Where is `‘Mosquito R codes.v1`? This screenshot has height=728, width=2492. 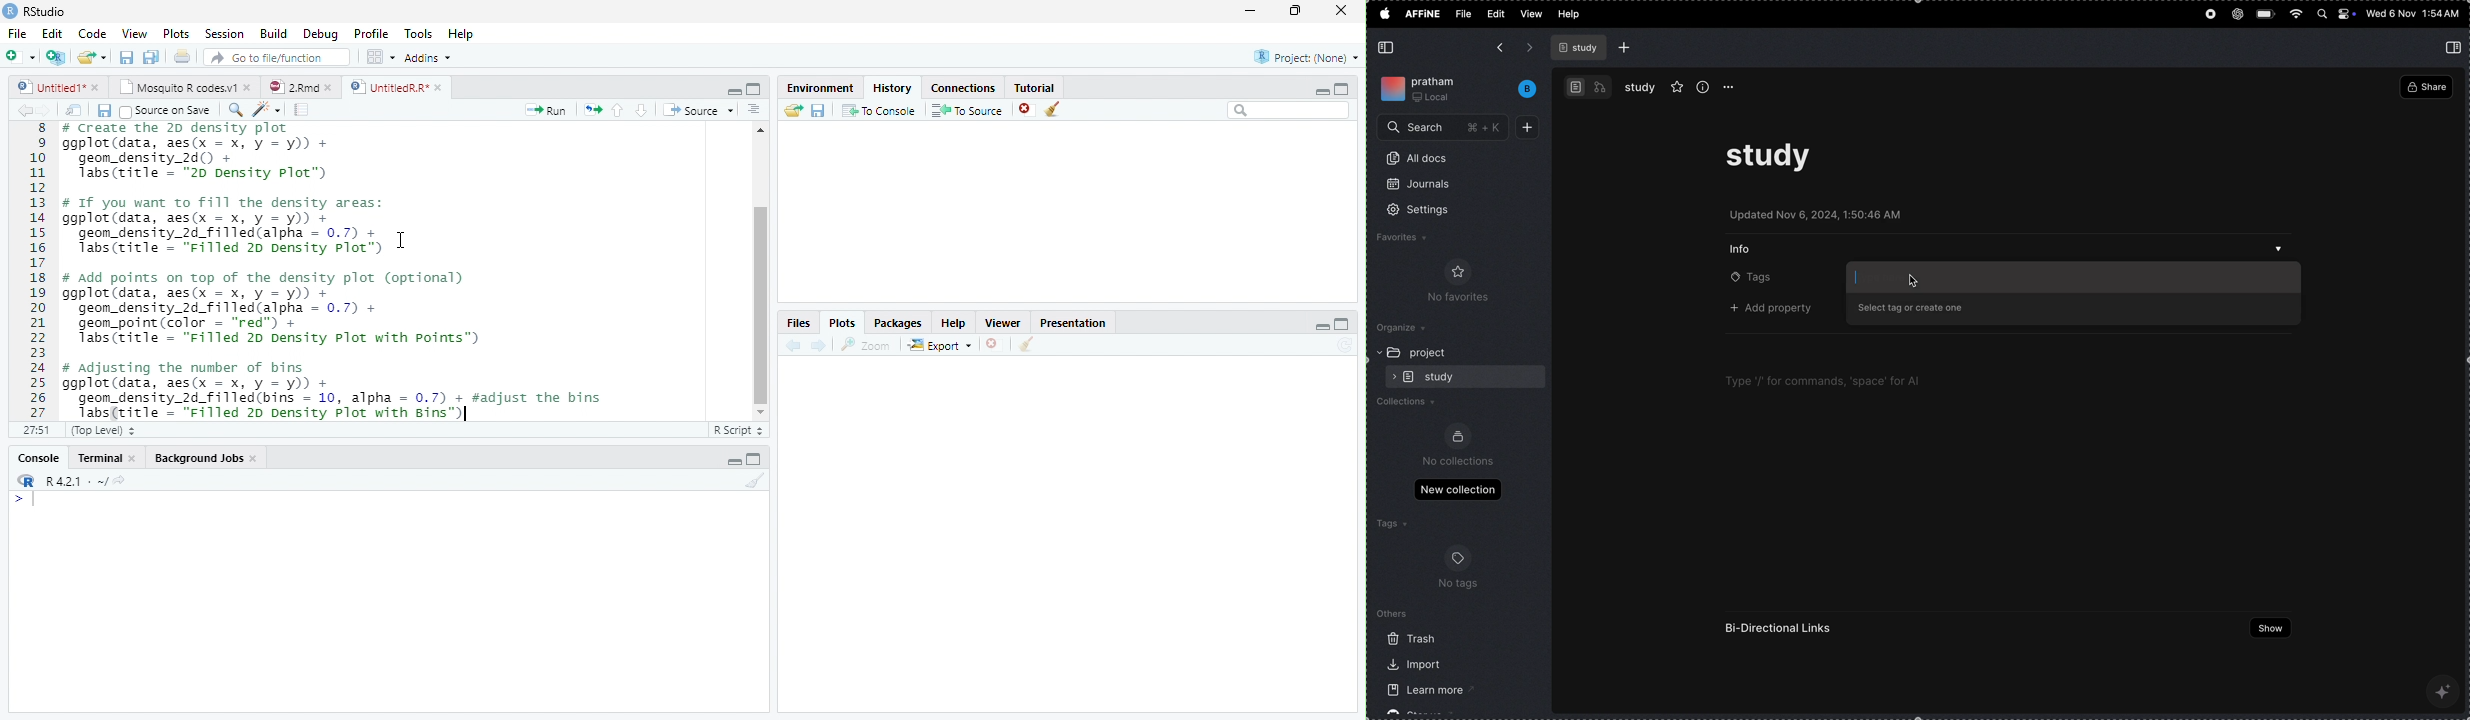 ‘Mosquito R codes.v1 is located at coordinates (178, 87).